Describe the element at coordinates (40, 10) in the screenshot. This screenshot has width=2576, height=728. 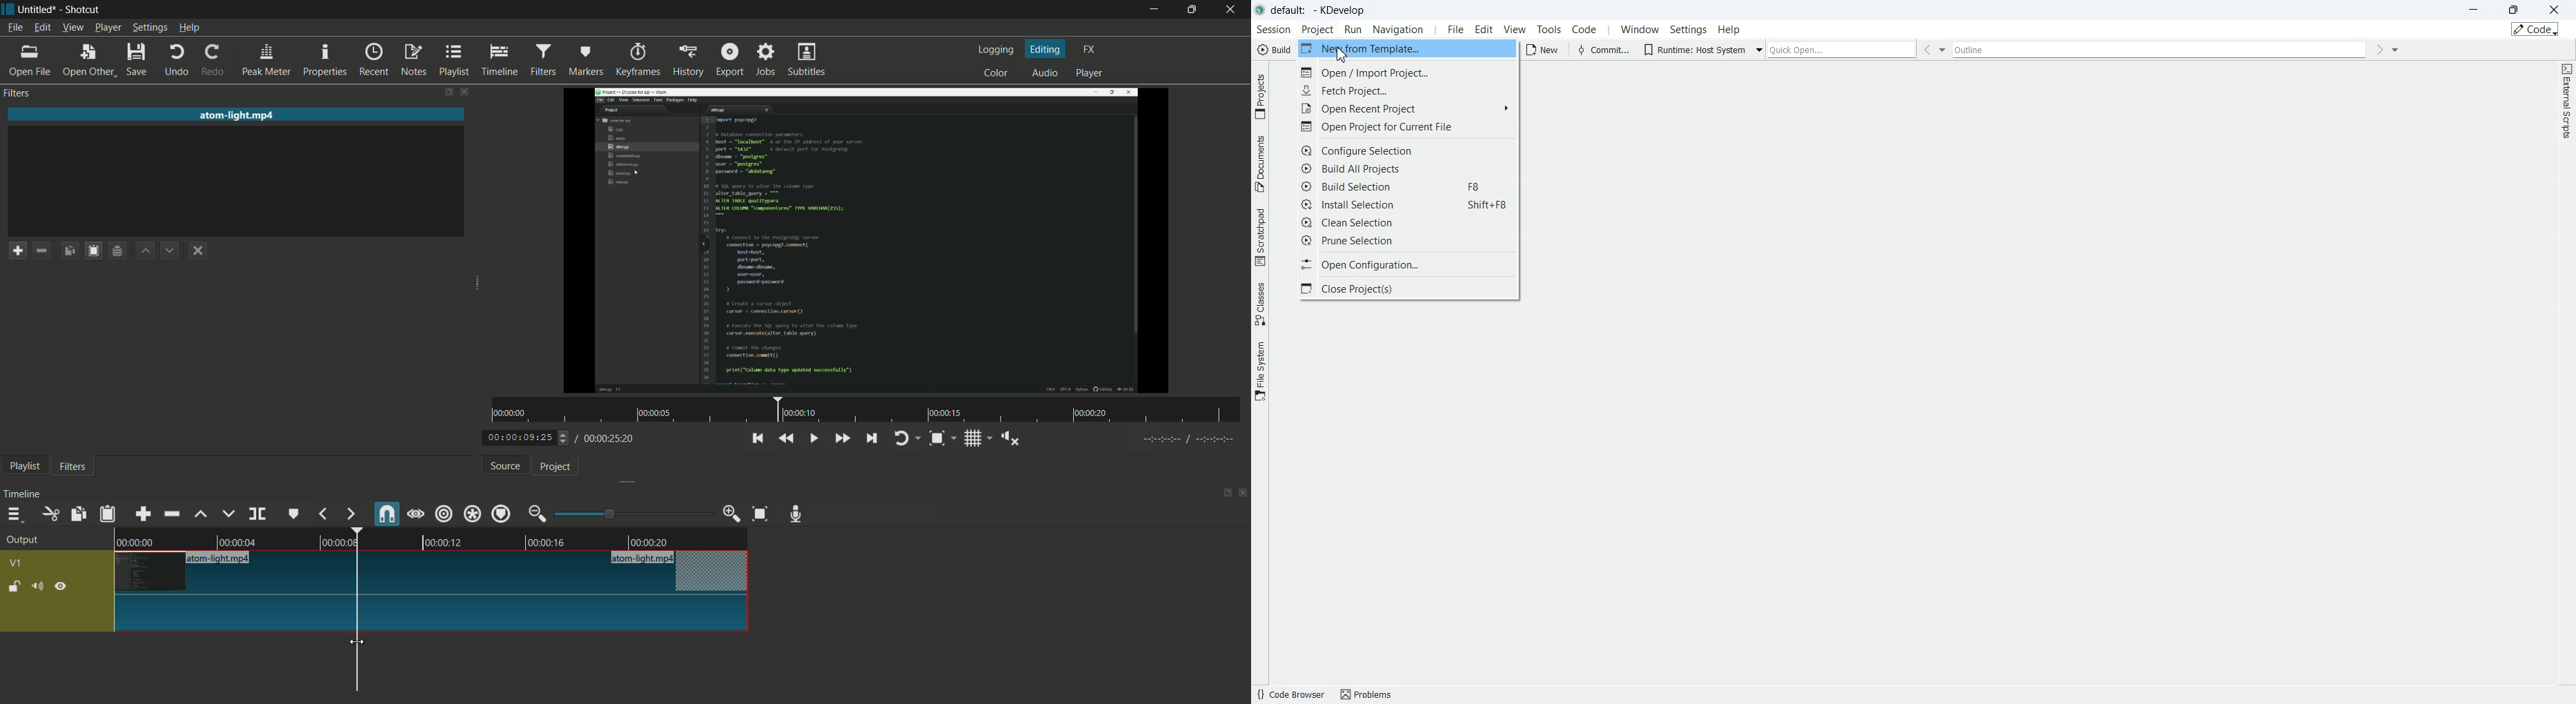
I see `project name` at that location.